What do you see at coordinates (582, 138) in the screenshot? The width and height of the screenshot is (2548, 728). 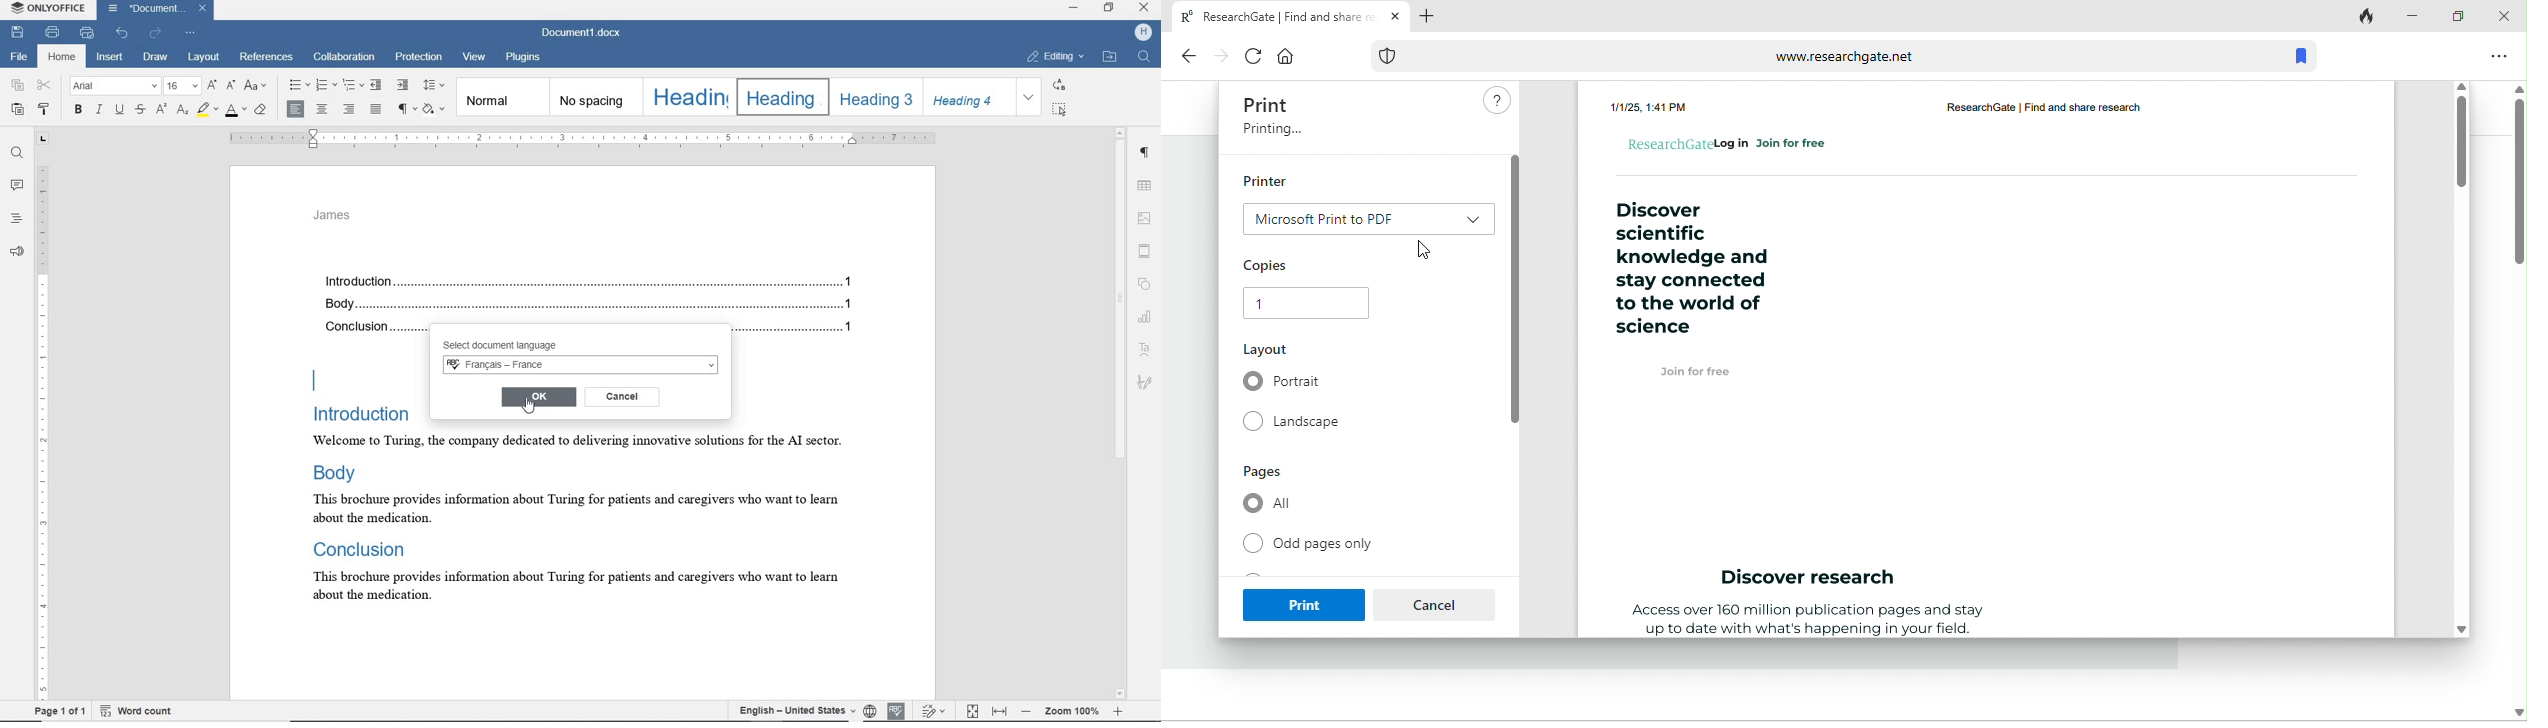 I see `ruler` at bounding box center [582, 138].